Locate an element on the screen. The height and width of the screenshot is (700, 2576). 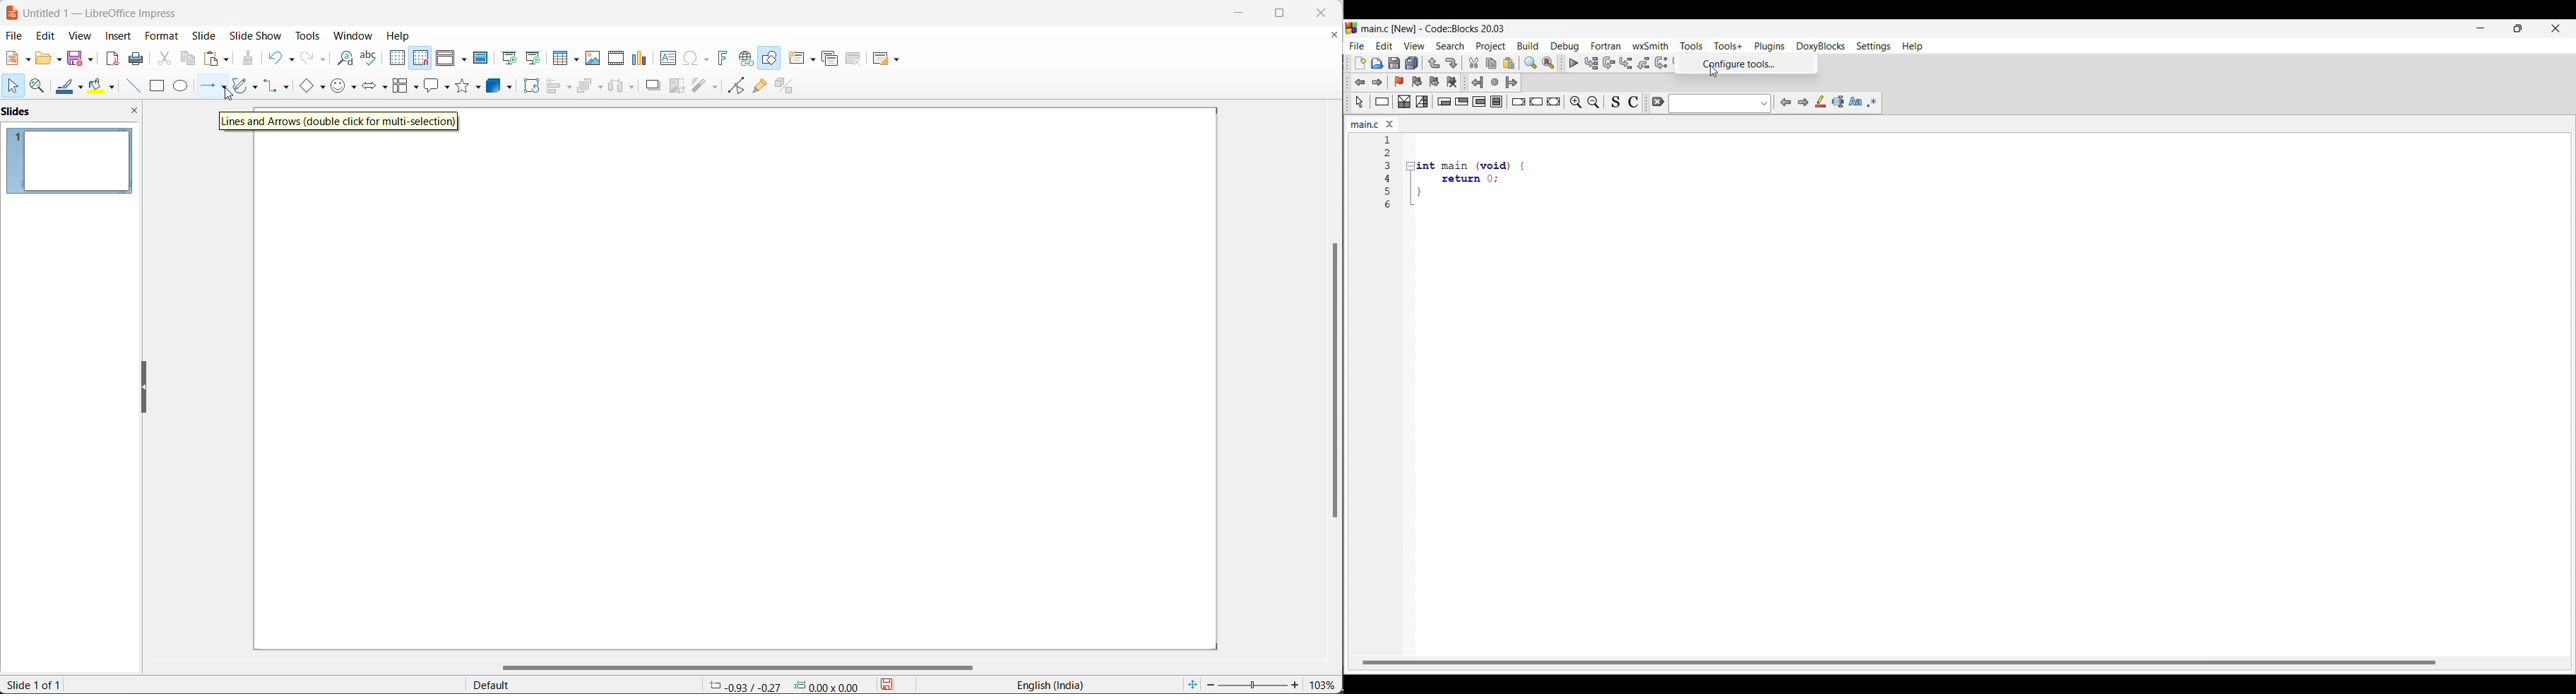
Fortran menu is located at coordinates (1606, 46).